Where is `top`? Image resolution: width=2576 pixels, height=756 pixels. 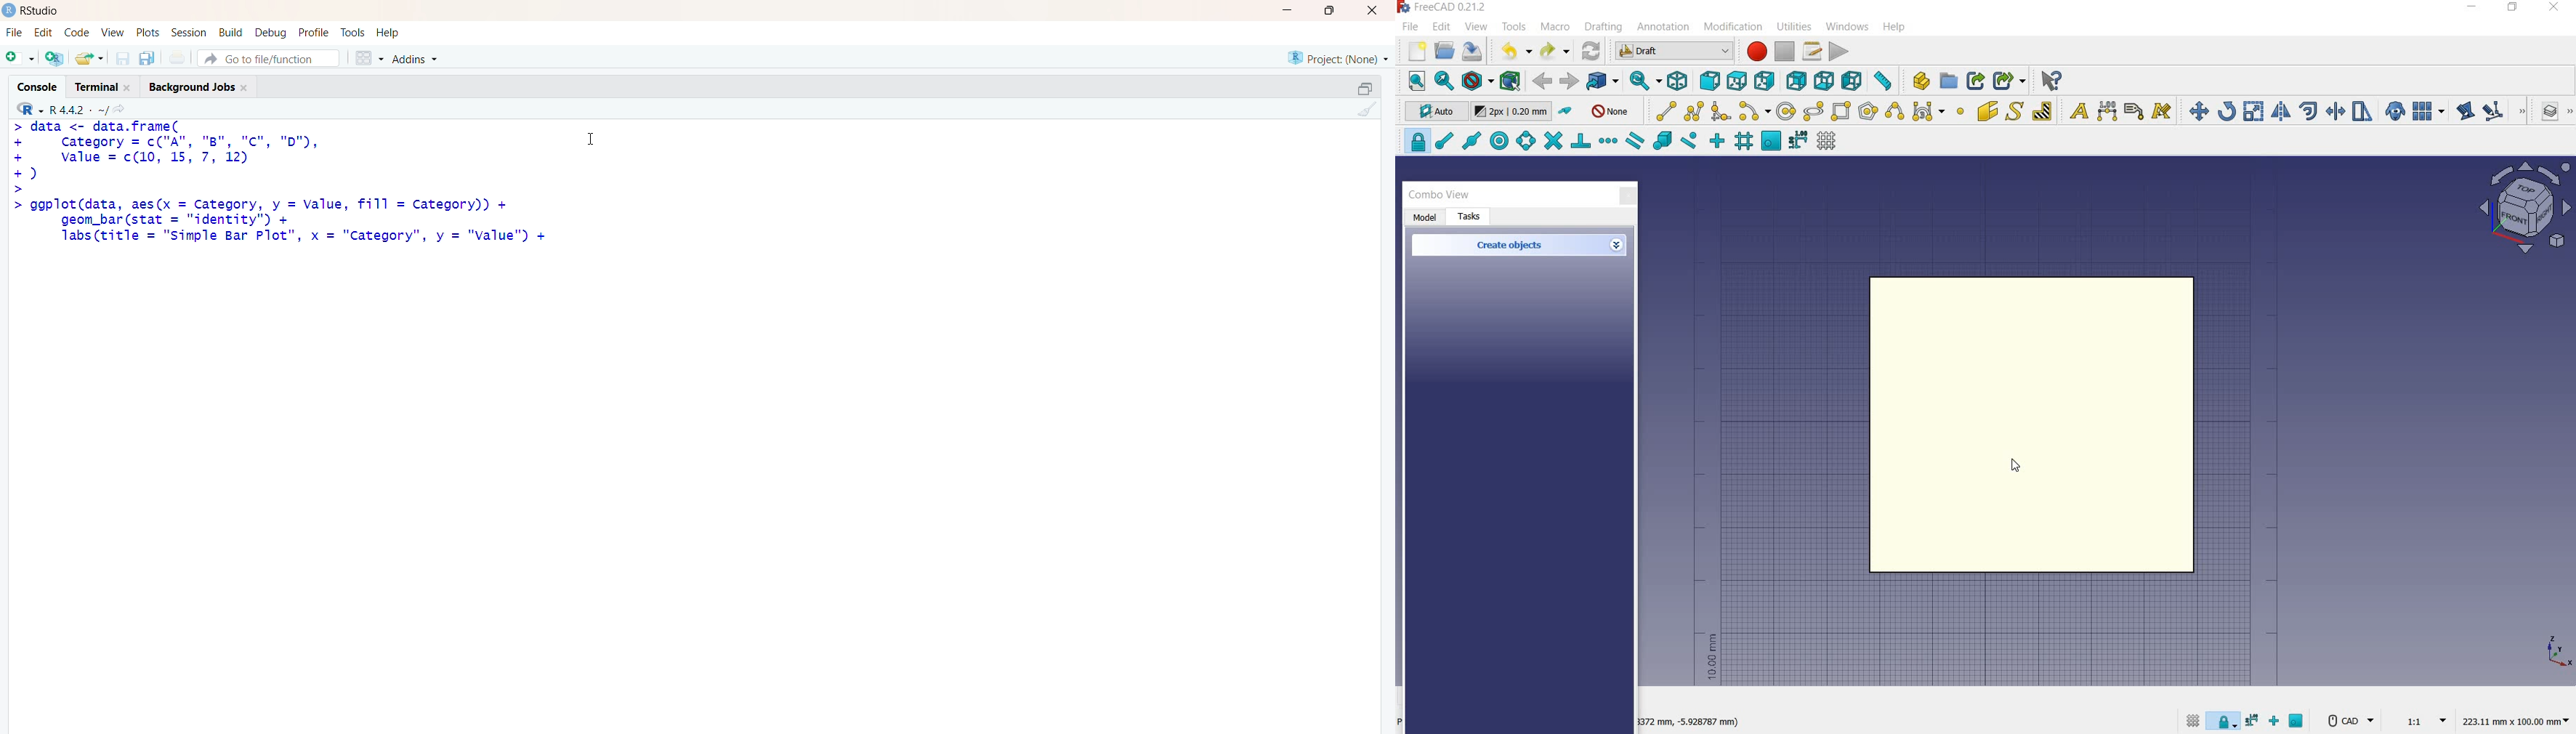
top is located at coordinates (1738, 80).